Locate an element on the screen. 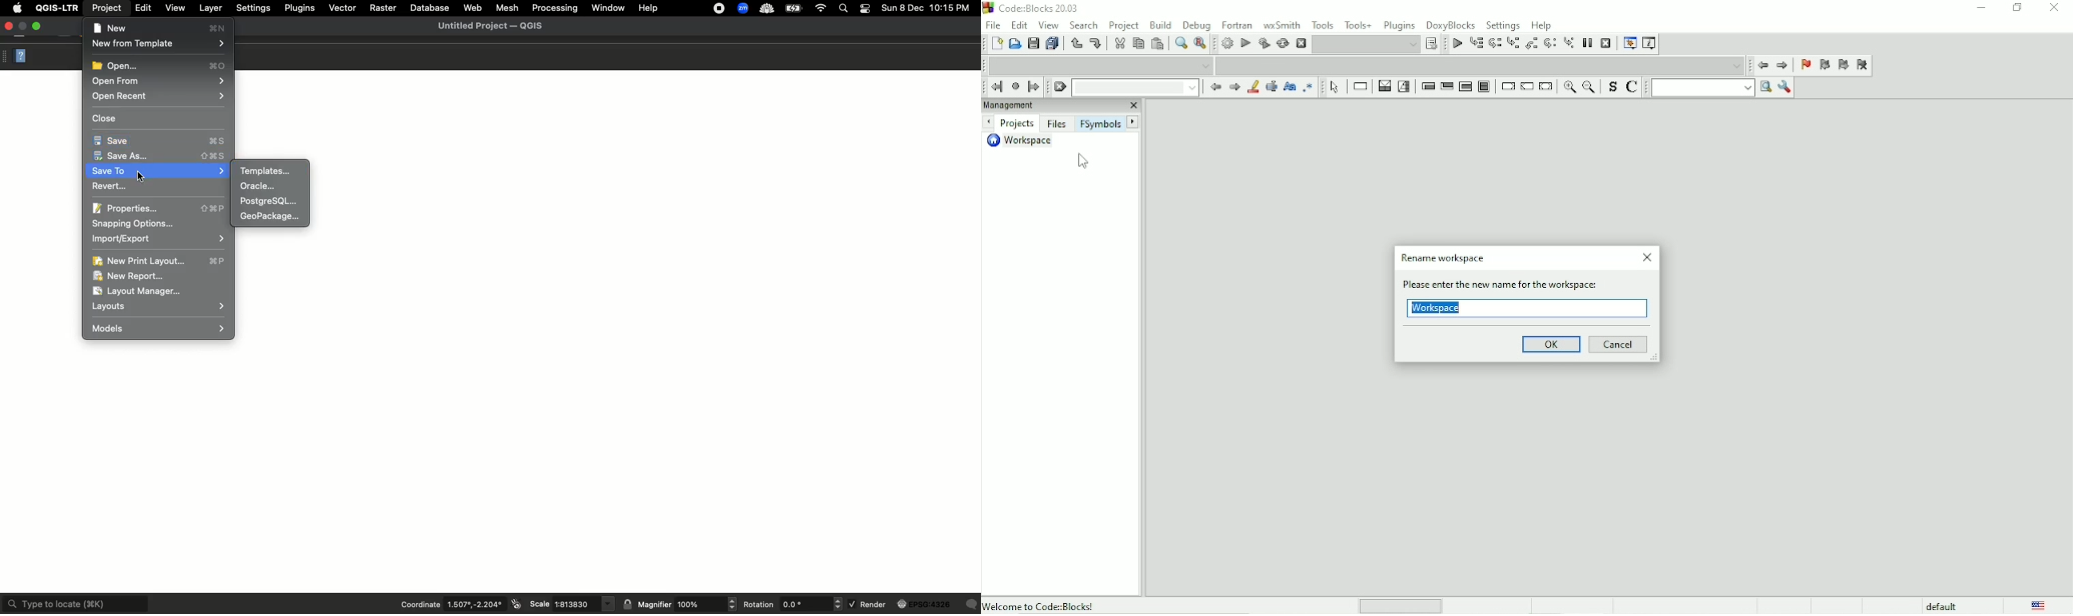 This screenshot has width=2100, height=616. globe is located at coordinates (926, 604).